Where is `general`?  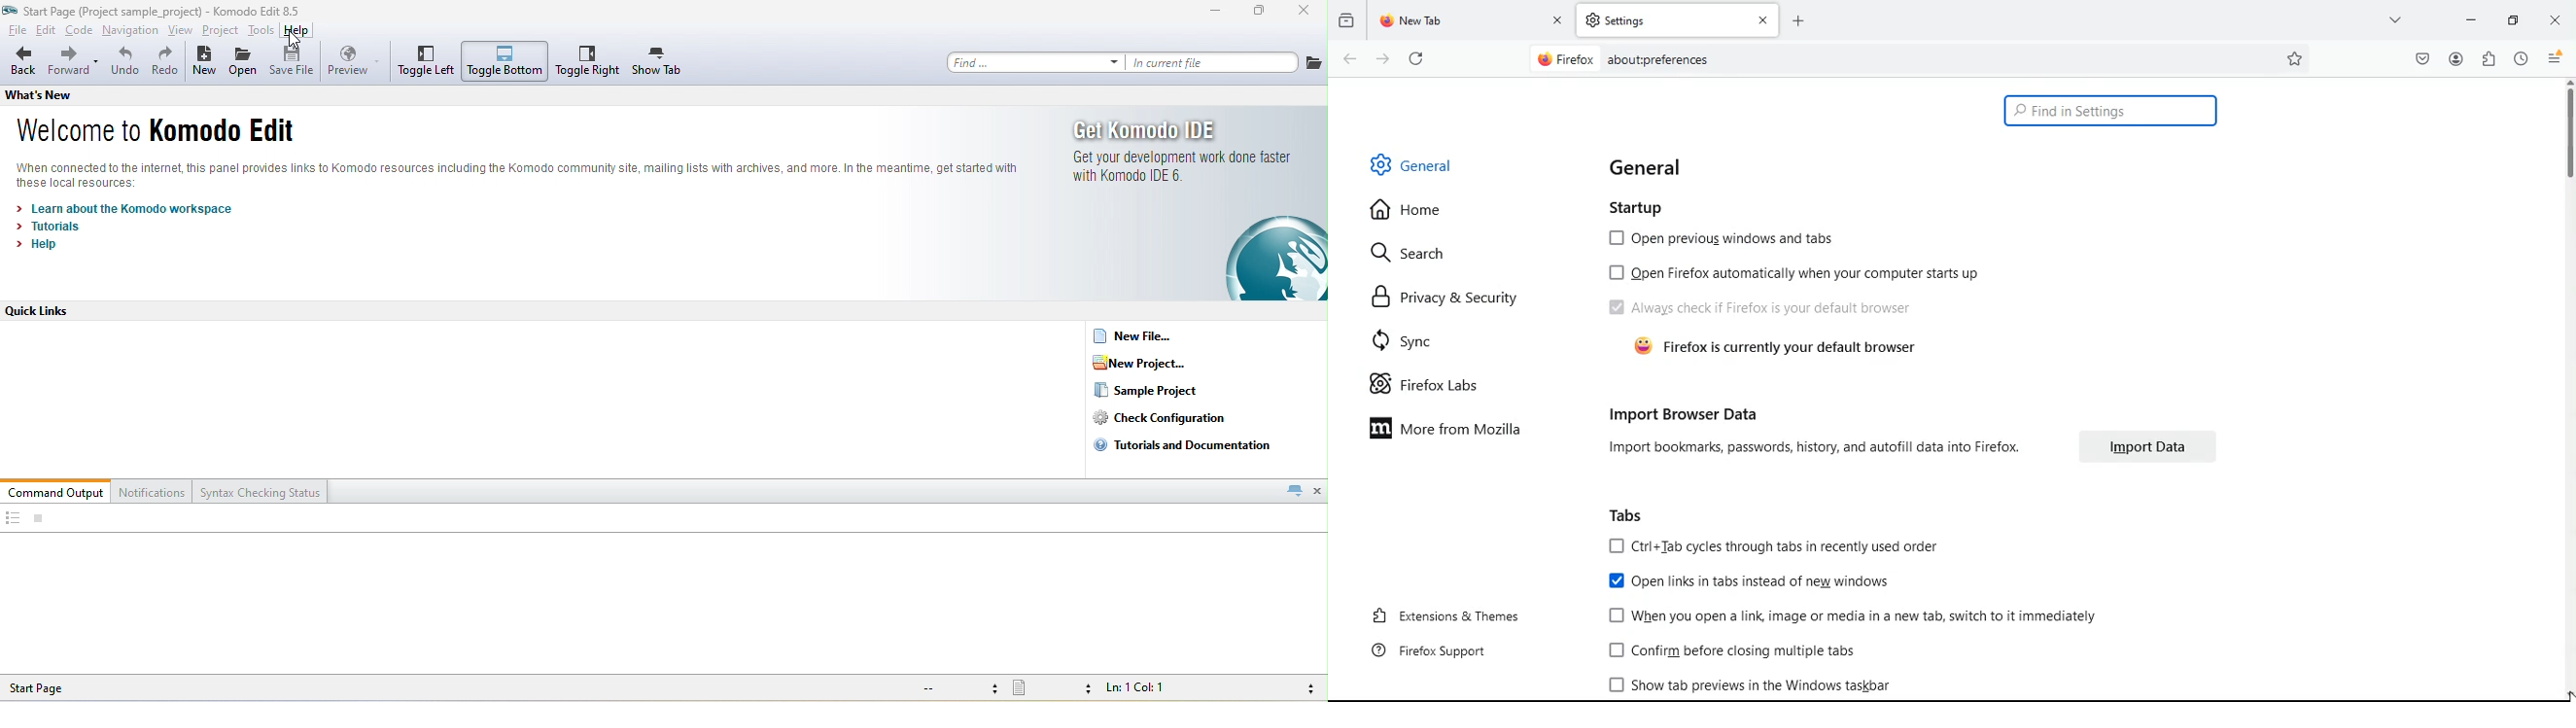 general is located at coordinates (1414, 163).